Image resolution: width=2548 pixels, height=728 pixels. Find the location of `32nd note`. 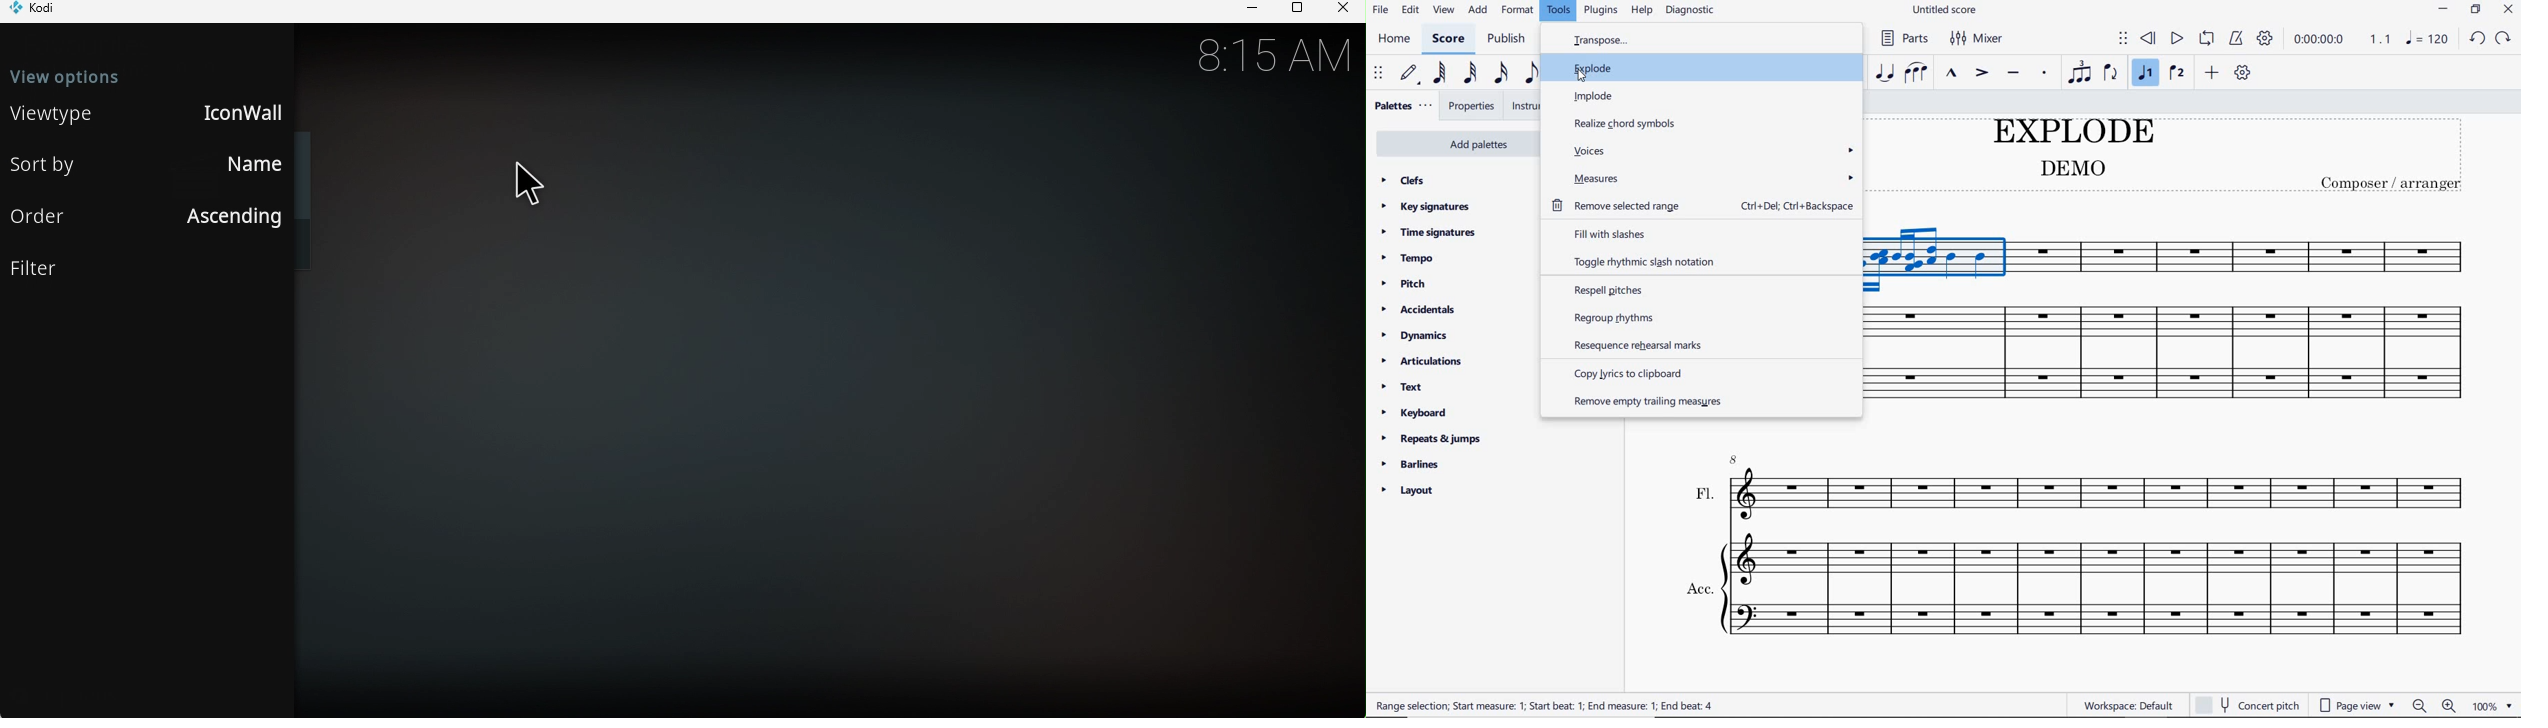

32nd note is located at coordinates (1471, 74).